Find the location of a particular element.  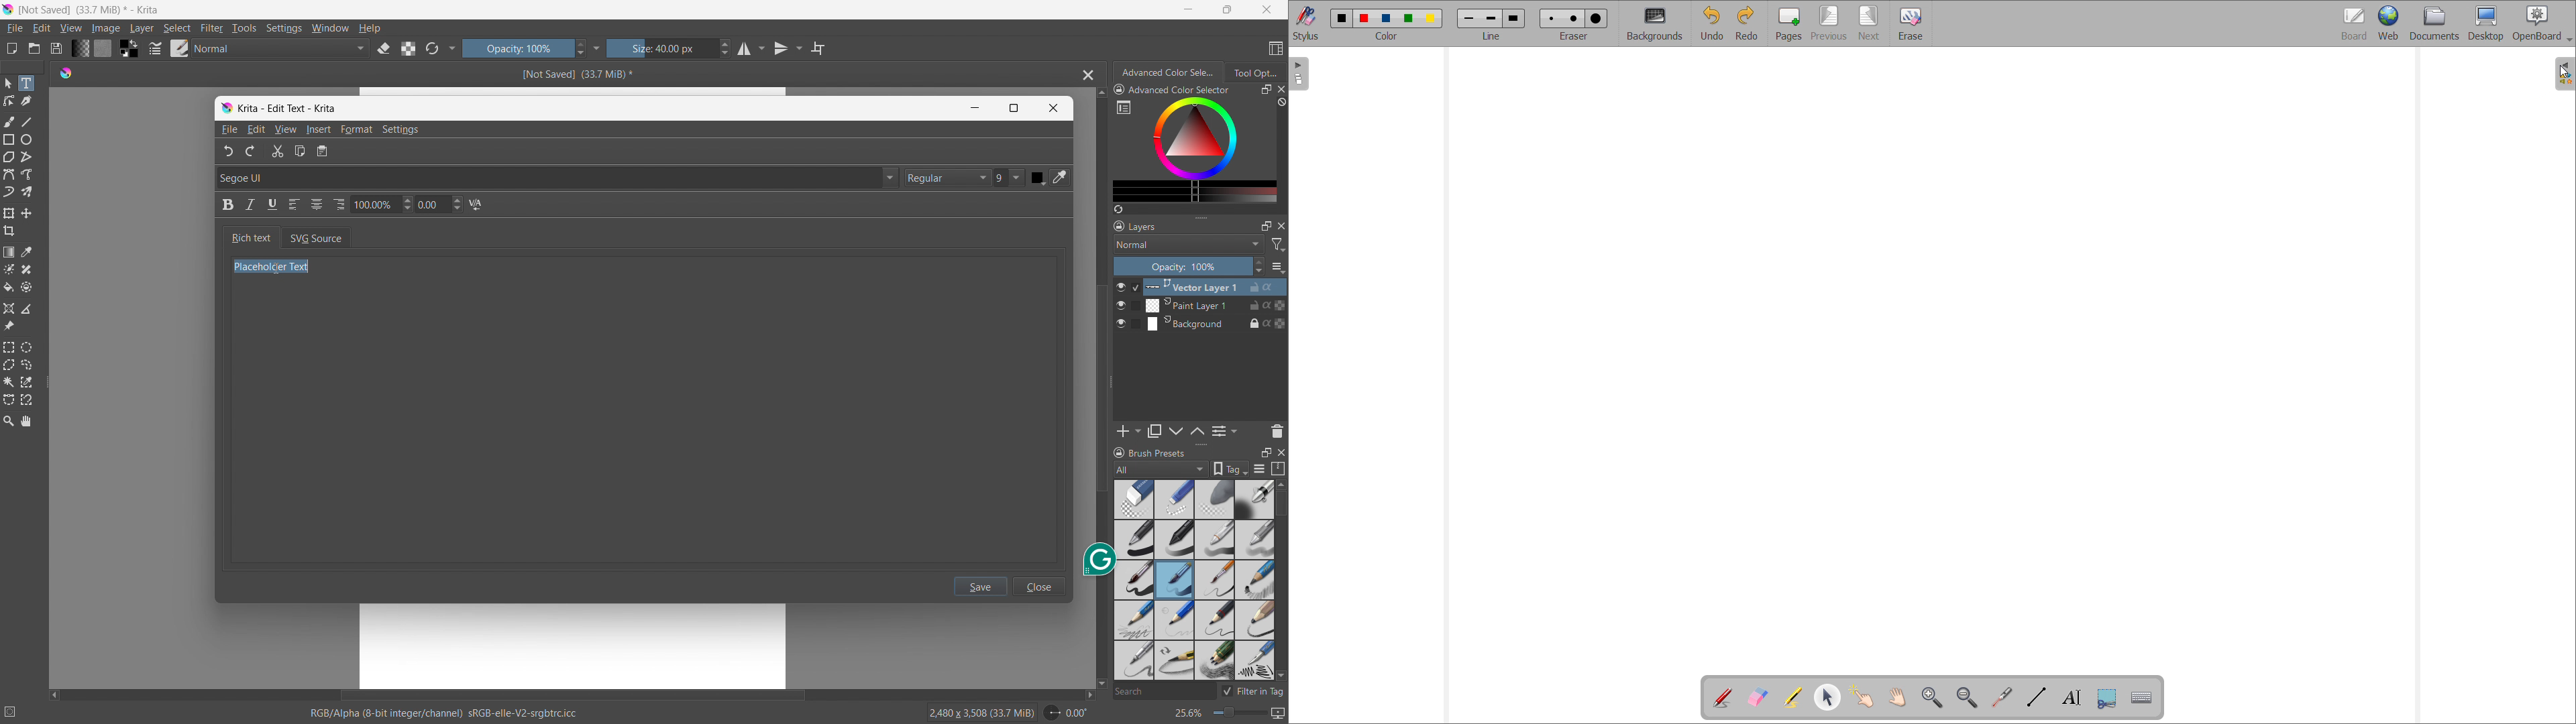

settings is located at coordinates (284, 29).